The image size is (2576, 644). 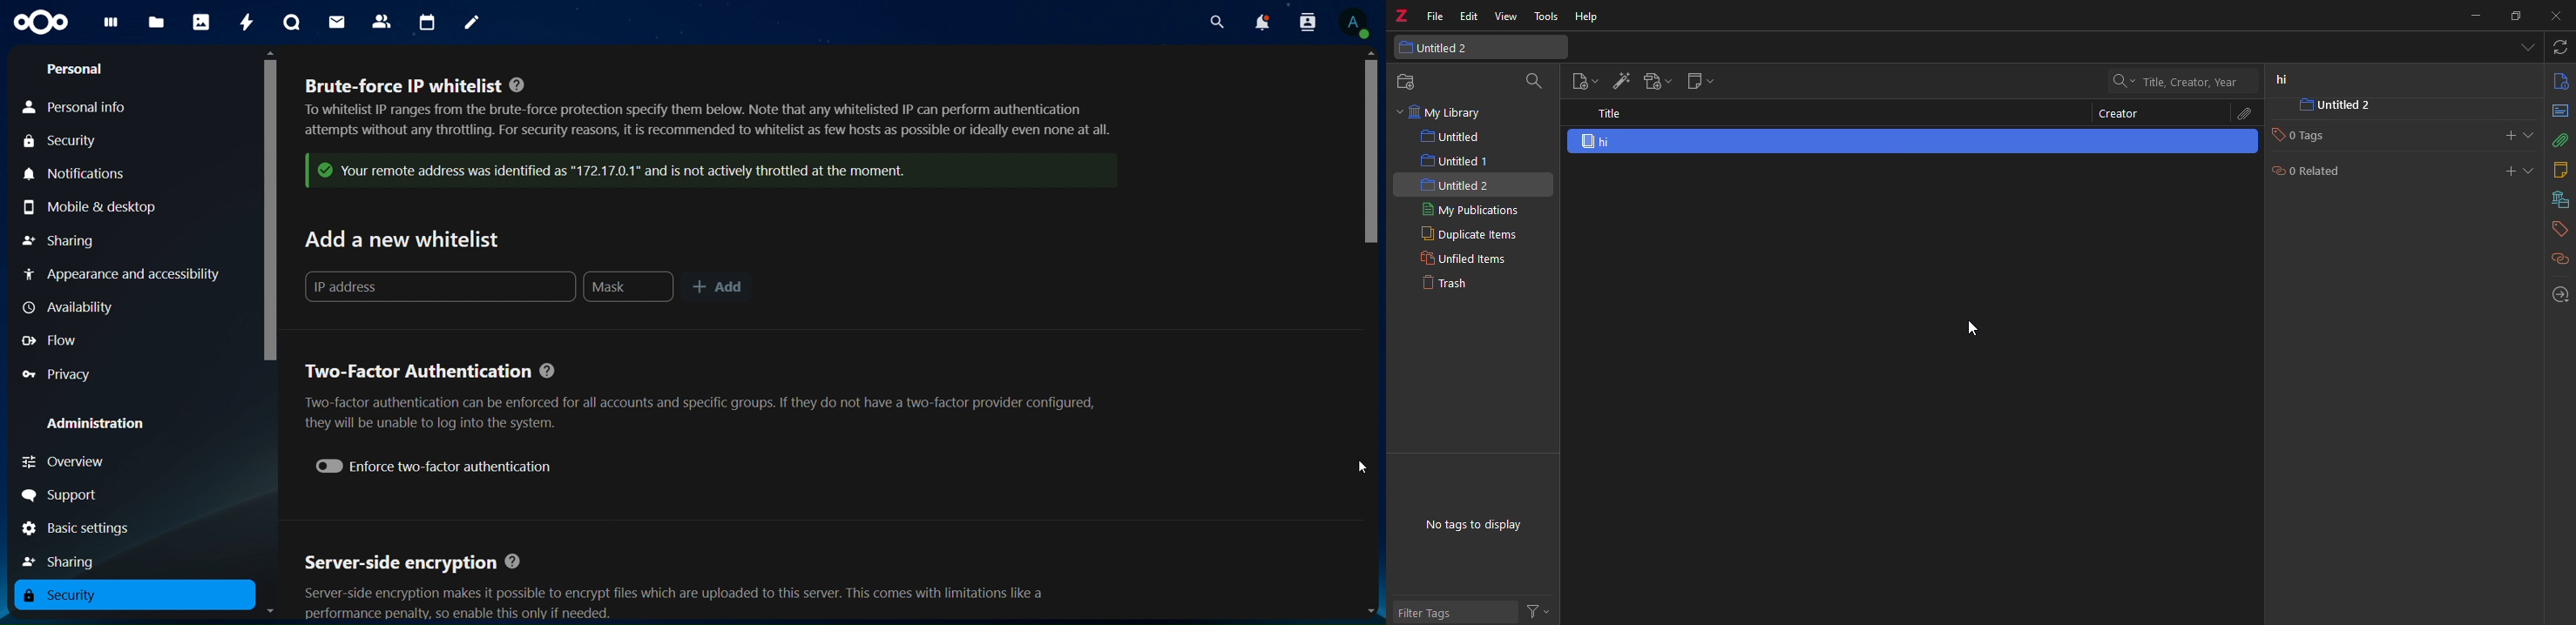 I want to click on support, so click(x=73, y=494).